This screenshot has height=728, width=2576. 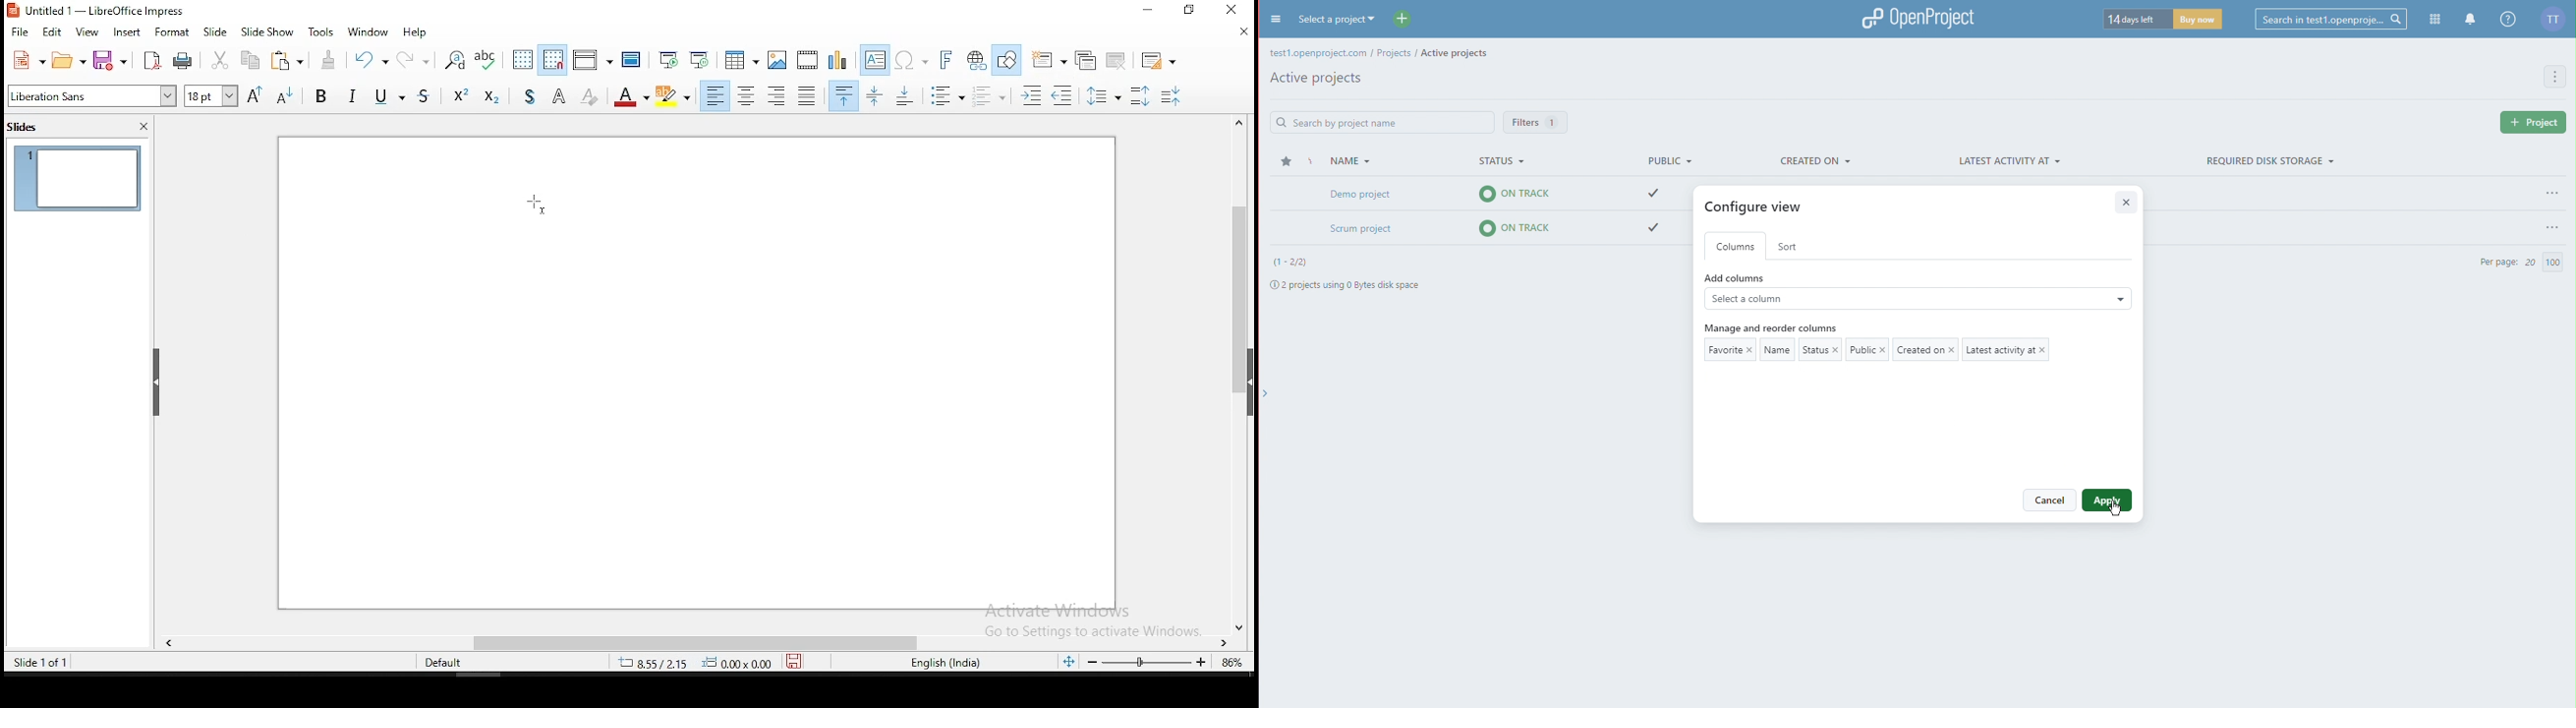 I want to click on tables, so click(x=743, y=60).